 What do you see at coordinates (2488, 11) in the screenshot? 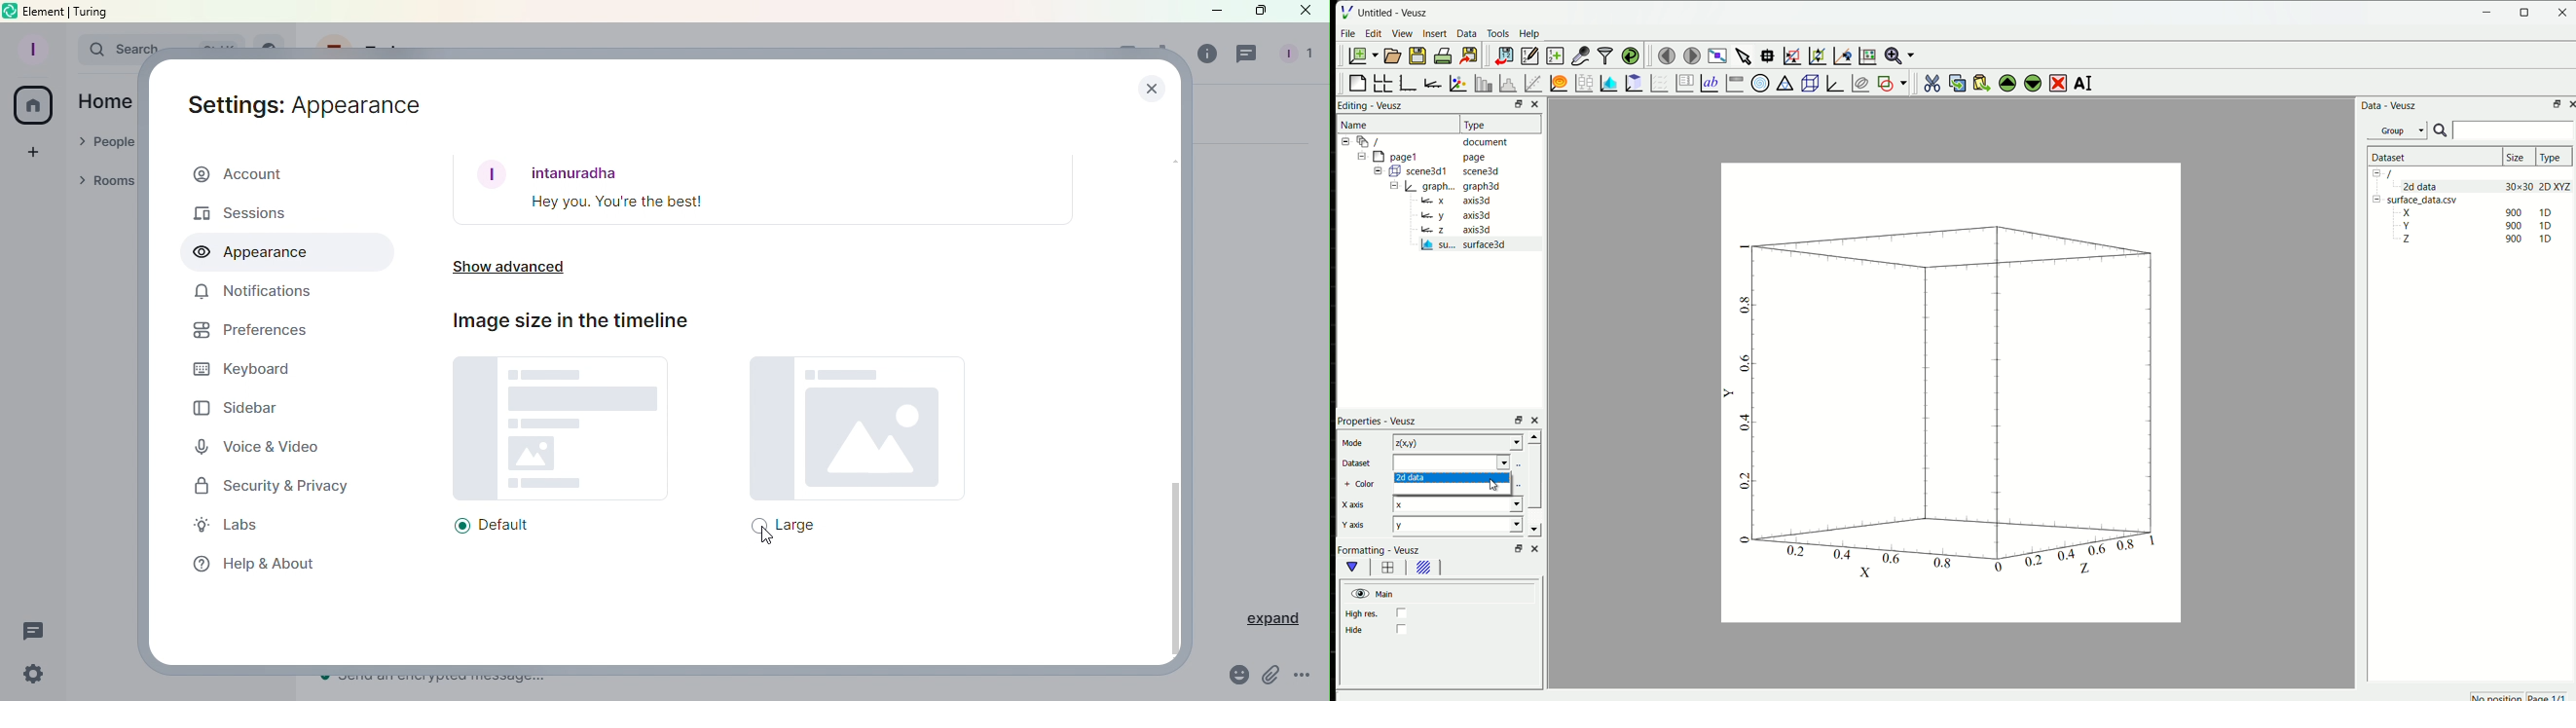
I see `minimise` at bounding box center [2488, 11].